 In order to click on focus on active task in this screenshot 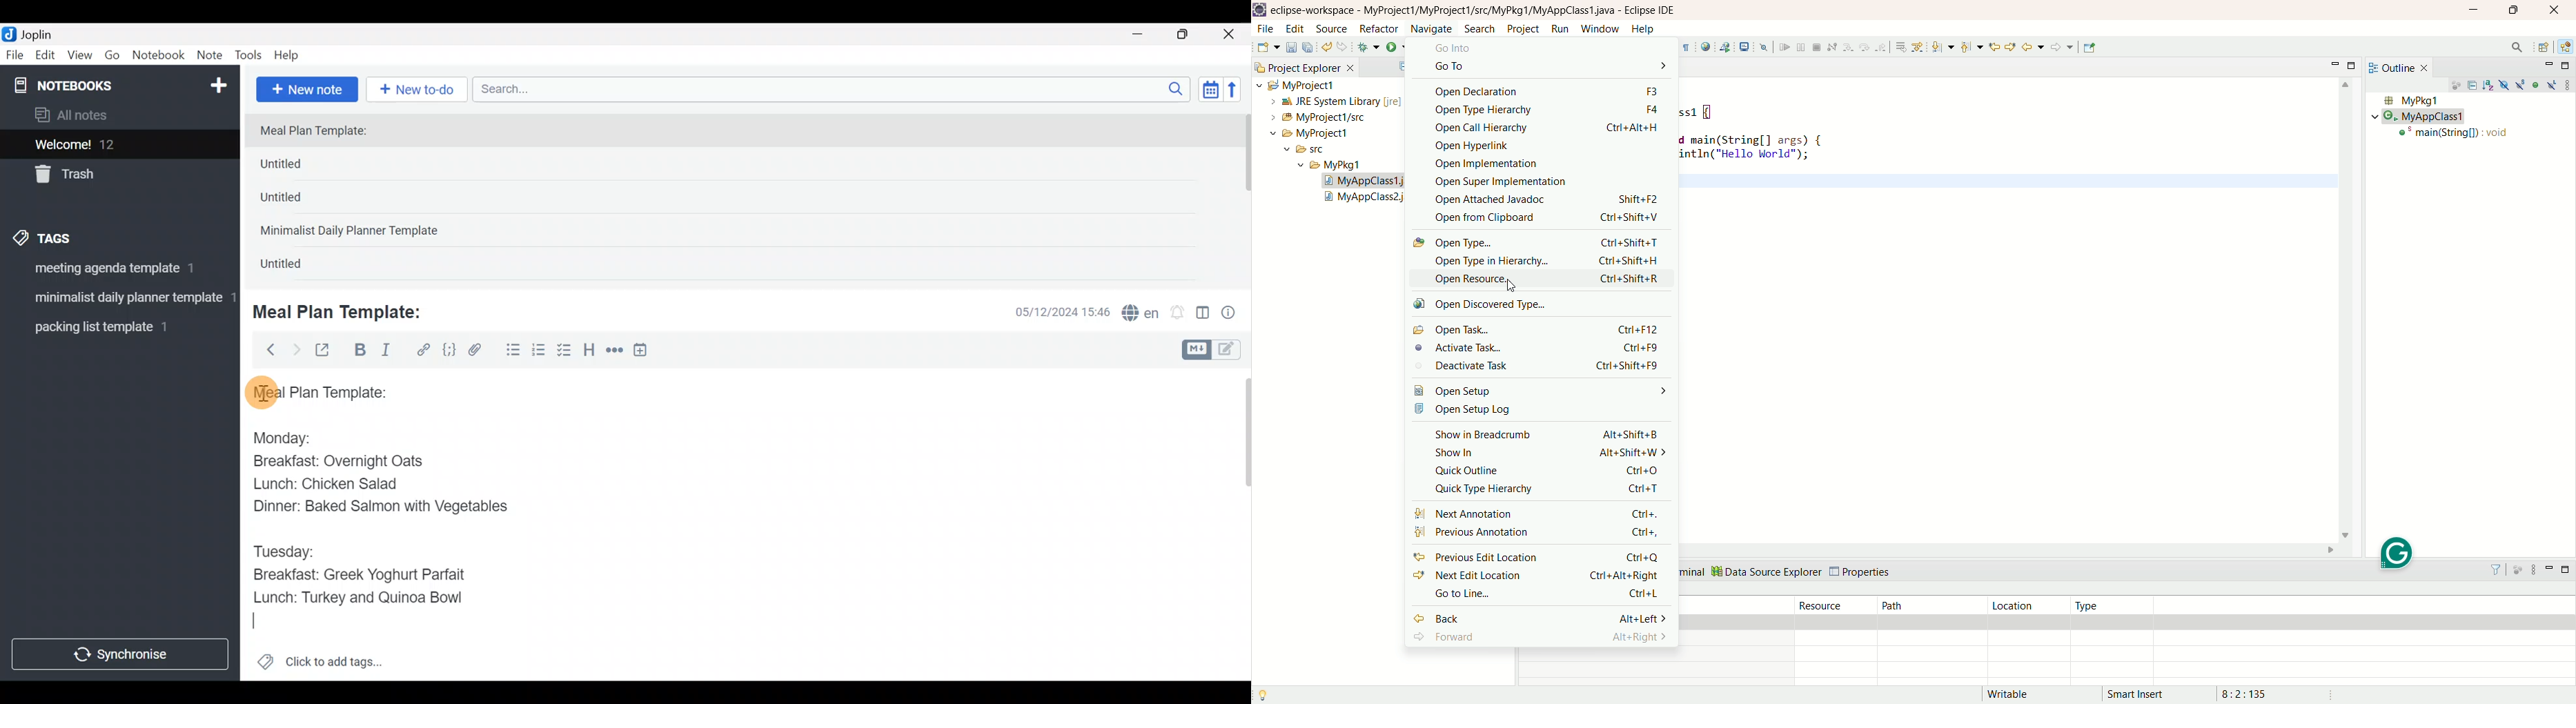, I will do `click(2455, 86)`.